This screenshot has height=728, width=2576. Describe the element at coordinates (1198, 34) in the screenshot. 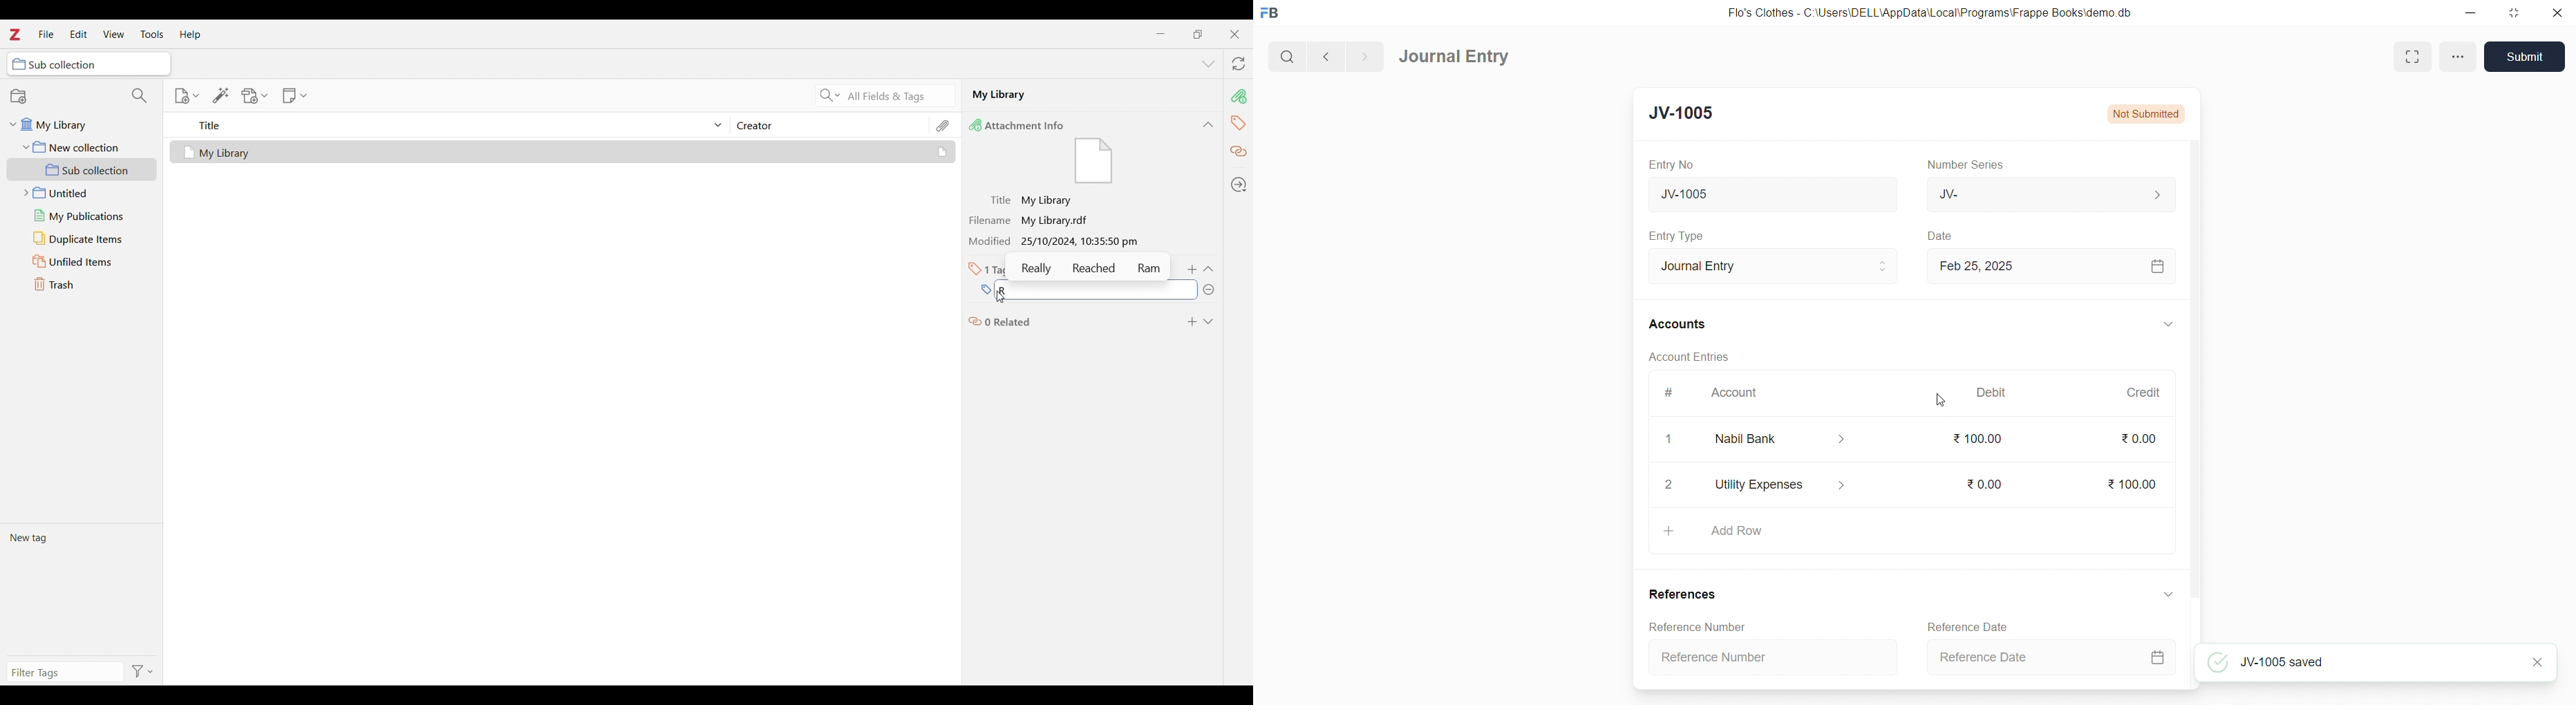

I see `Show interface in a smaller tab` at that location.